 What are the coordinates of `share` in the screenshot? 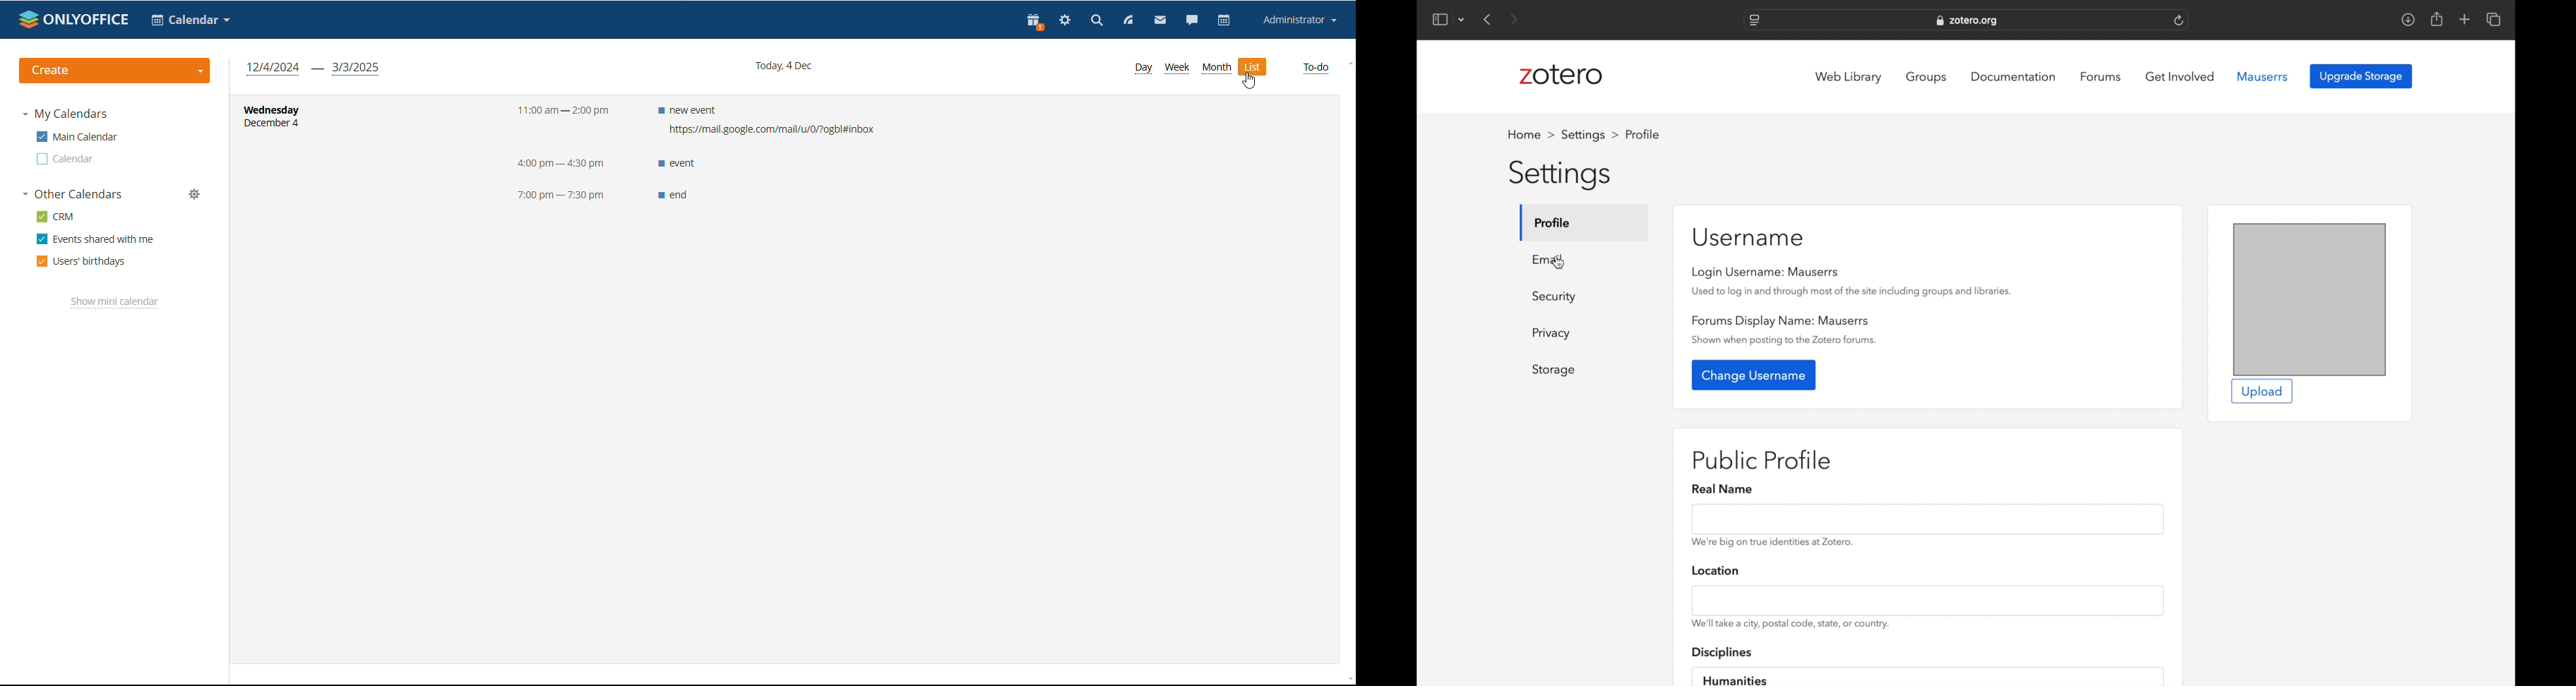 It's located at (2436, 19).